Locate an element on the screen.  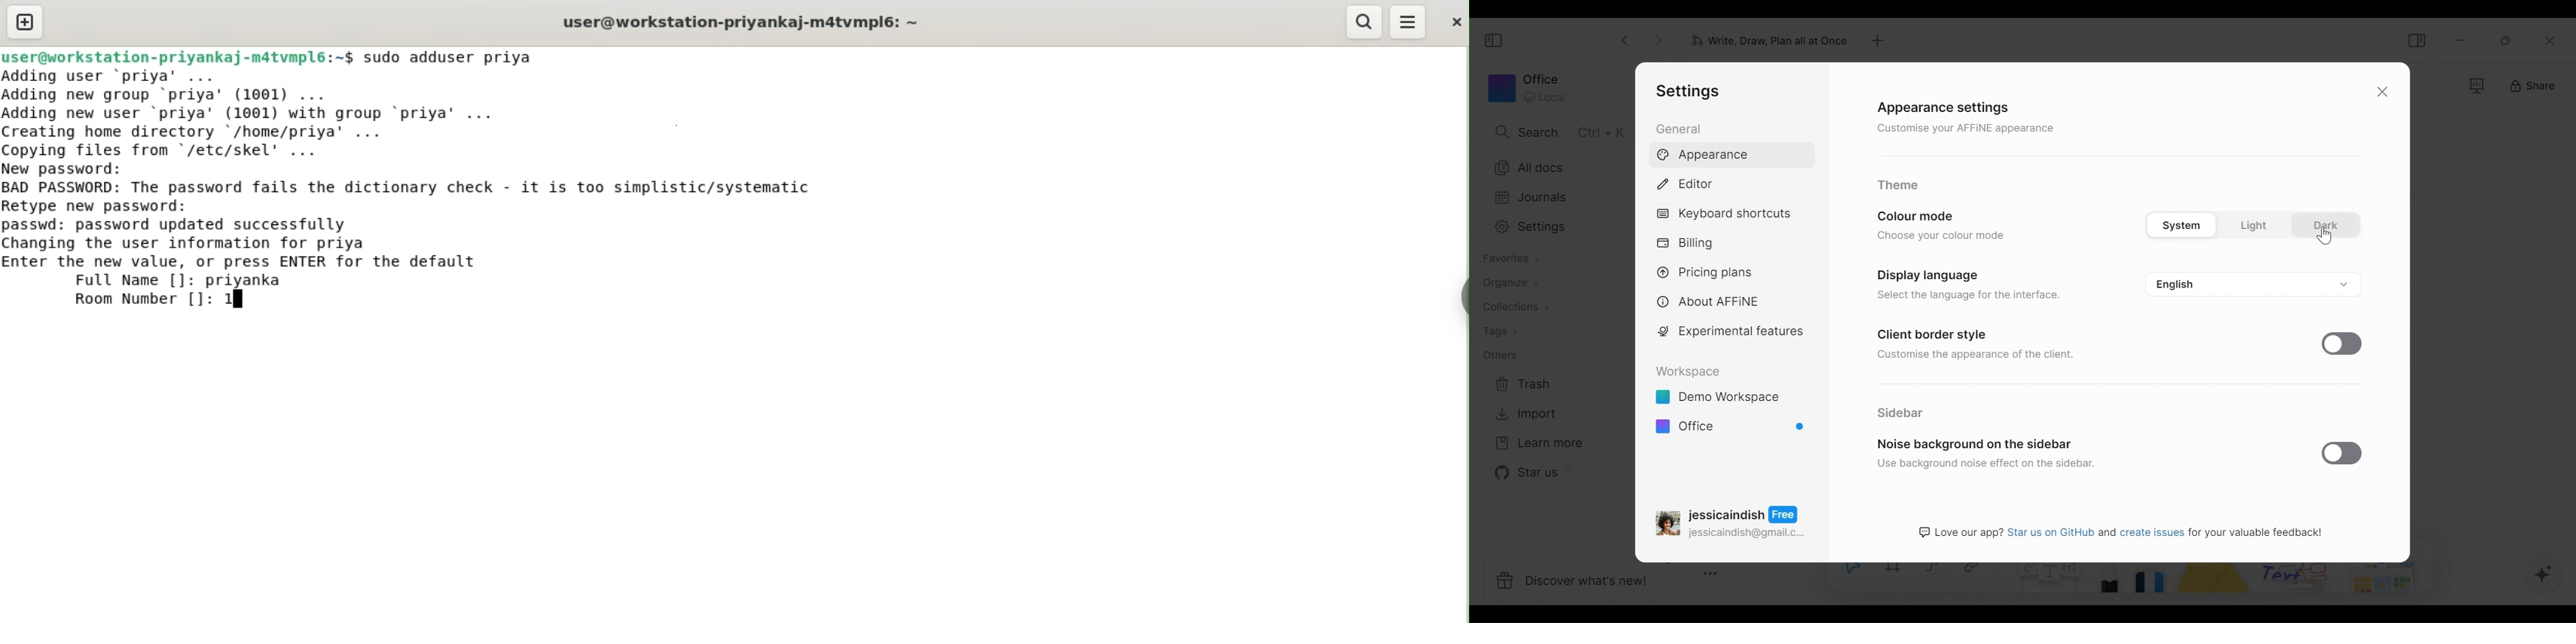
Star us is located at coordinates (1530, 475).